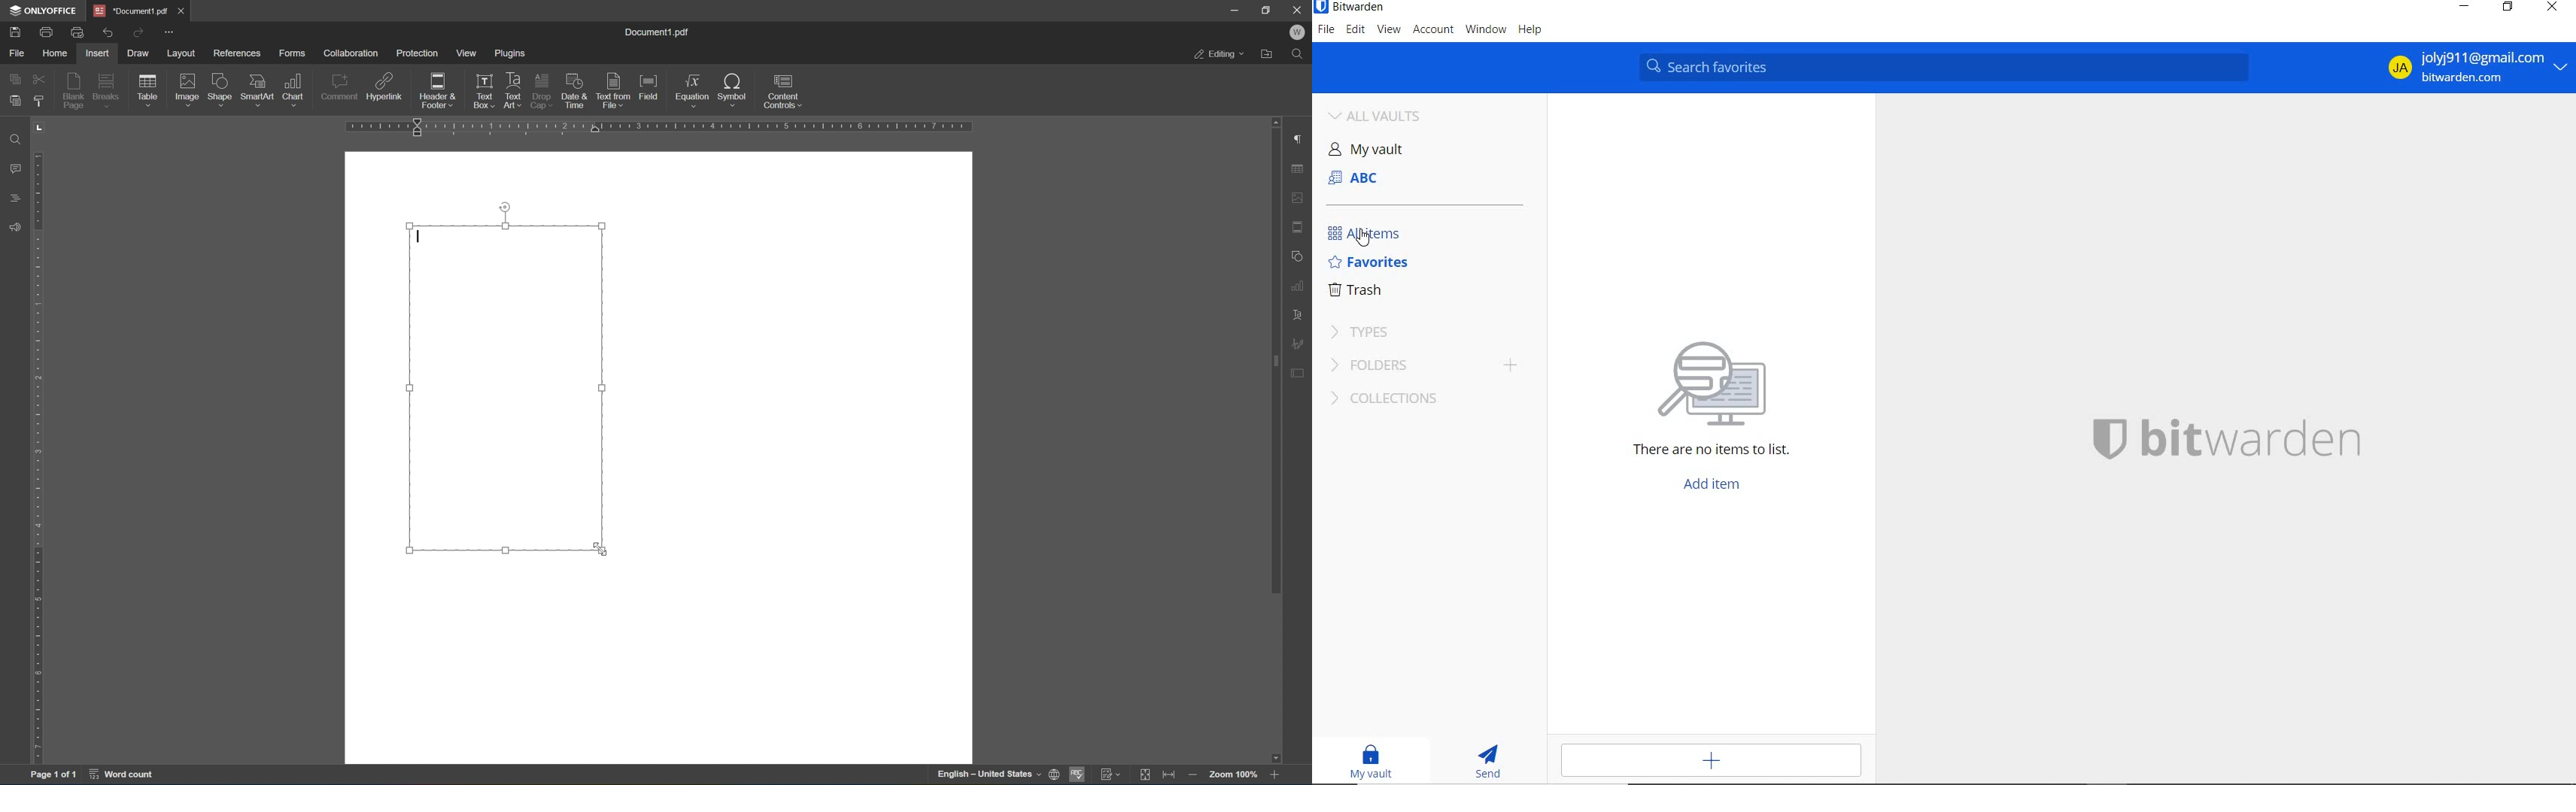 The height and width of the screenshot is (812, 2576). I want to click on cut, so click(39, 78).